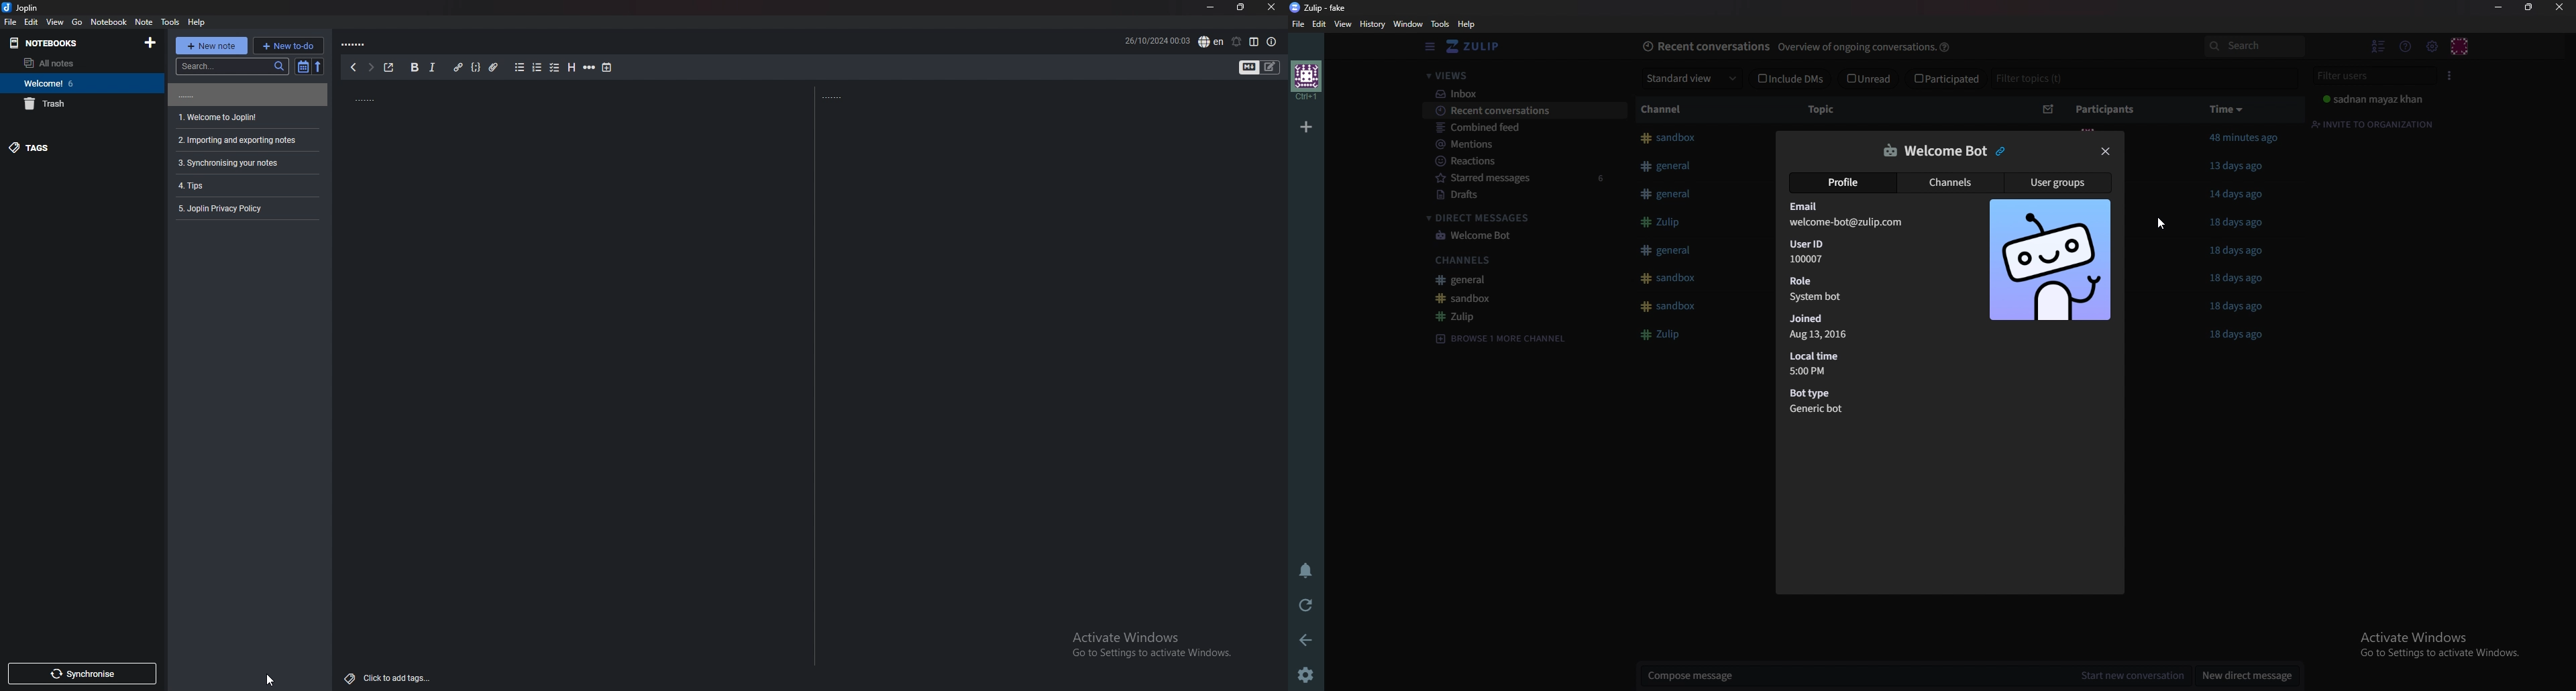  What do you see at coordinates (1270, 67) in the screenshot?
I see `toggle editors` at bounding box center [1270, 67].